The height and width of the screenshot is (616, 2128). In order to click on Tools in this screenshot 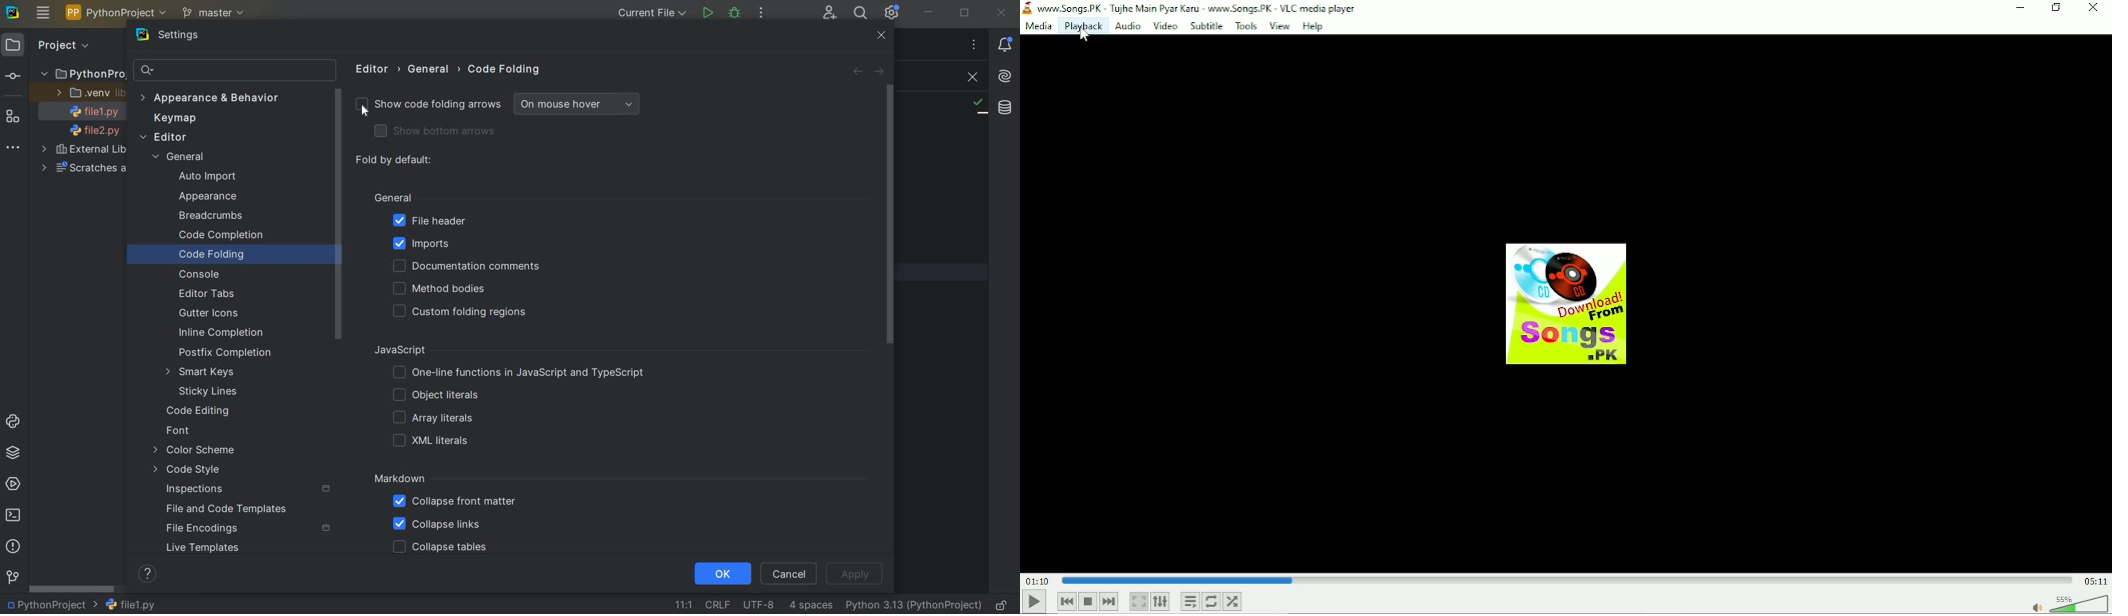, I will do `click(1246, 26)`.